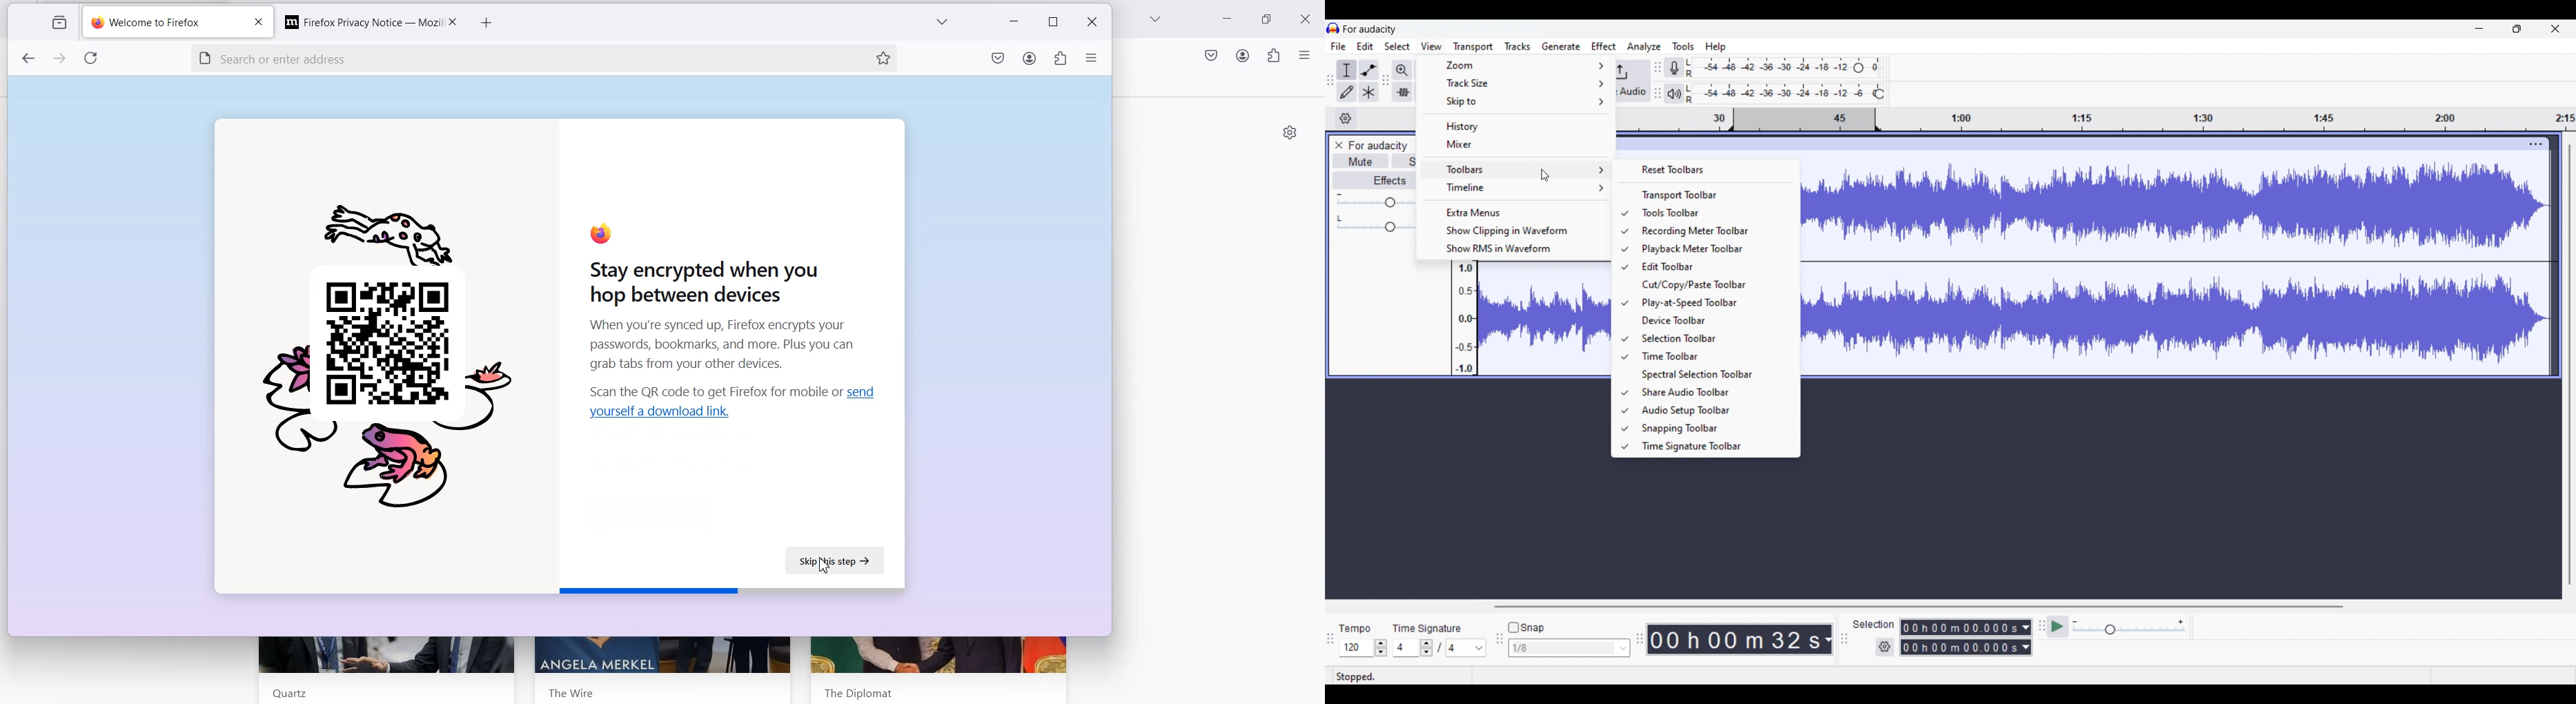  What do you see at coordinates (2555, 29) in the screenshot?
I see `Close interface` at bounding box center [2555, 29].